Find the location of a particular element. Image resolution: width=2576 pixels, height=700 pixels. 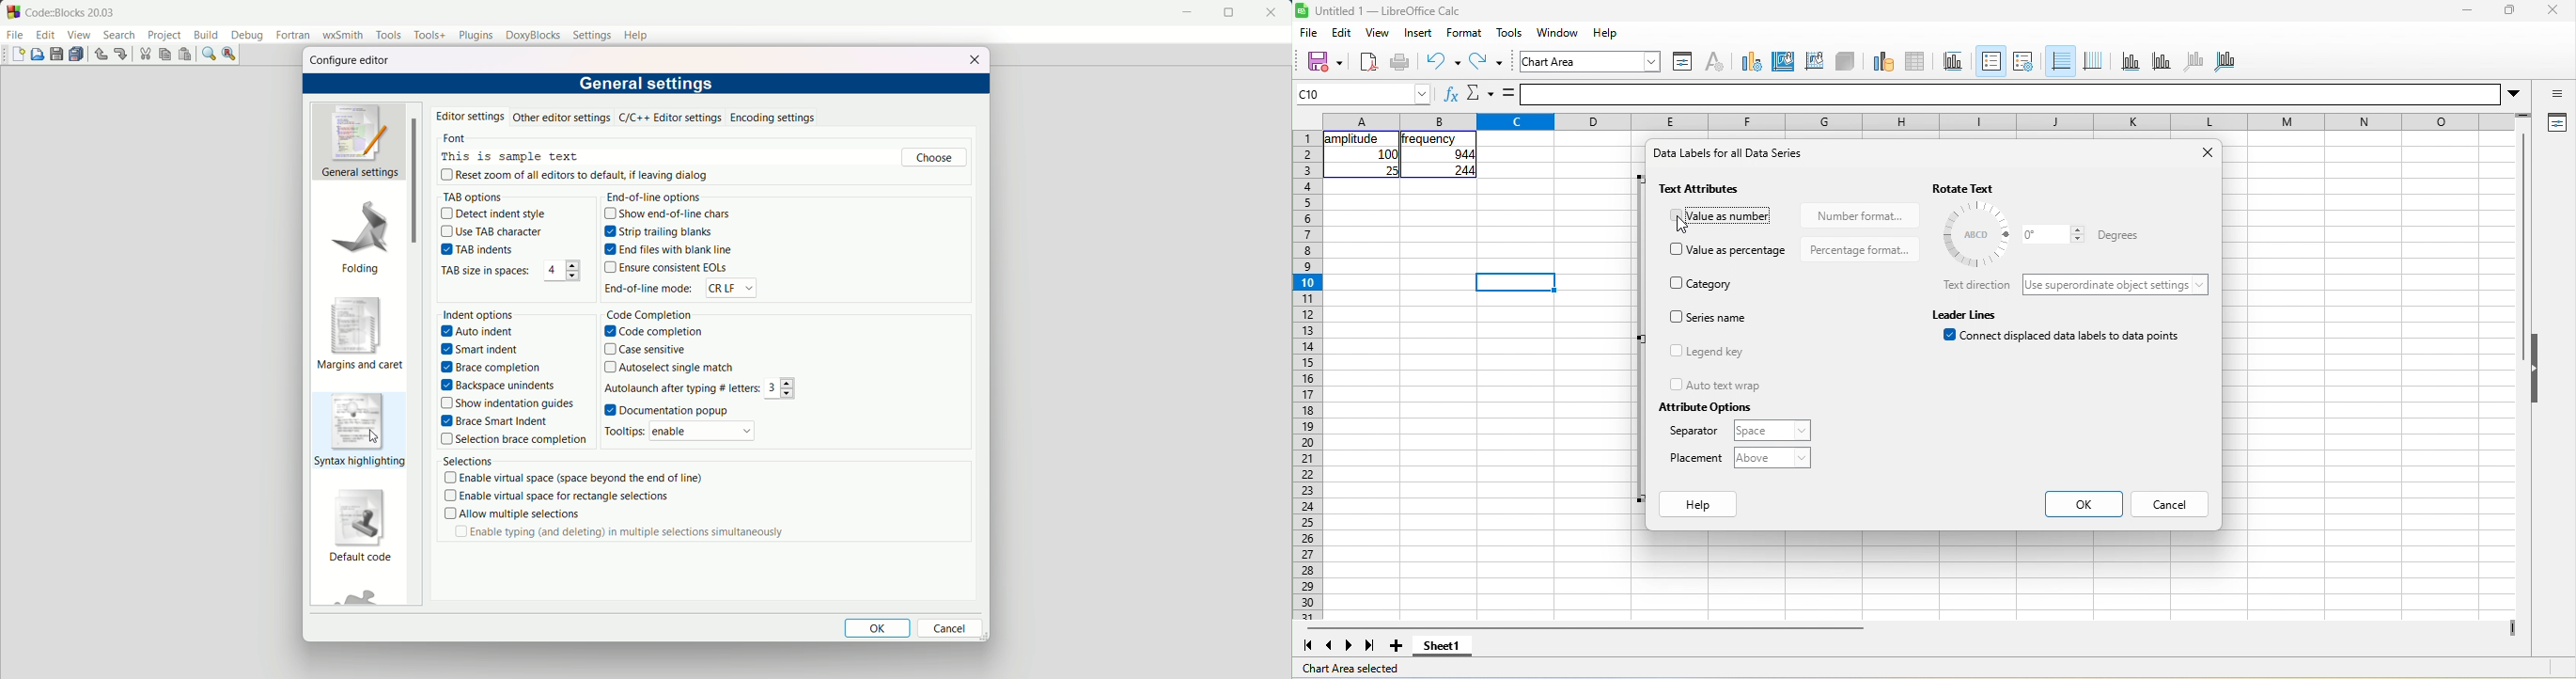

choose is located at coordinates (935, 158).